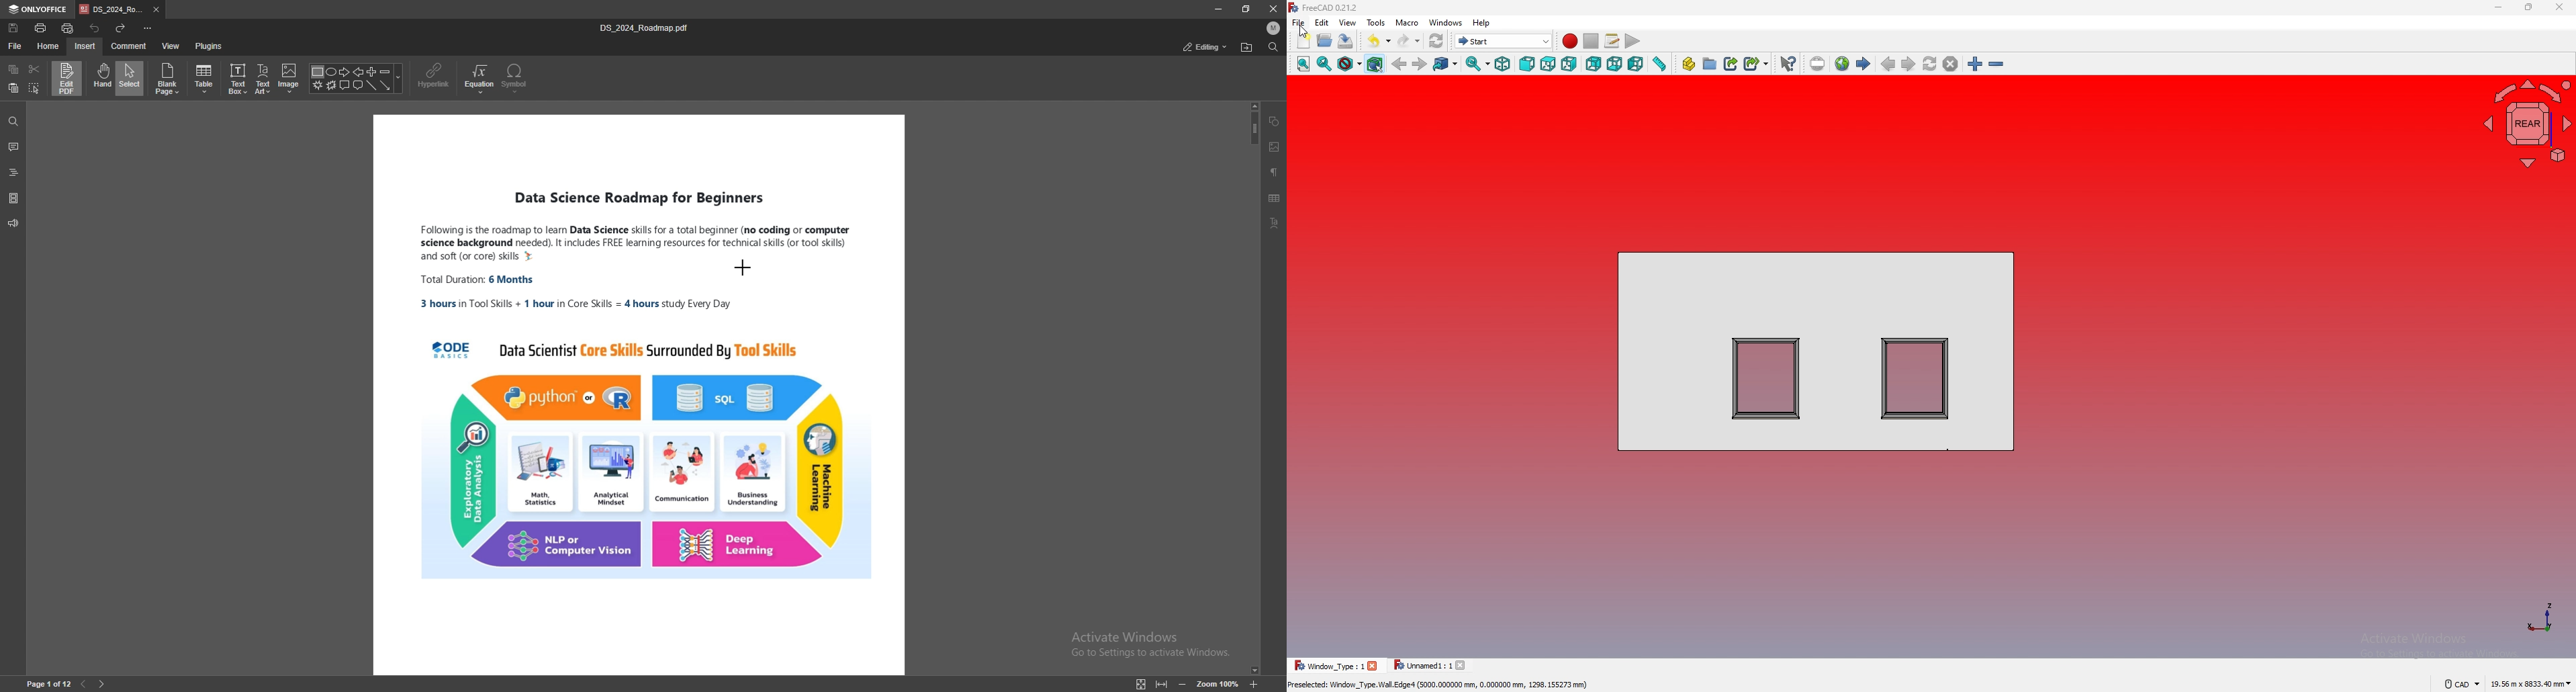 This screenshot has height=700, width=2576. What do you see at coordinates (2559, 7) in the screenshot?
I see `close` at bounding box center [2559, 7].